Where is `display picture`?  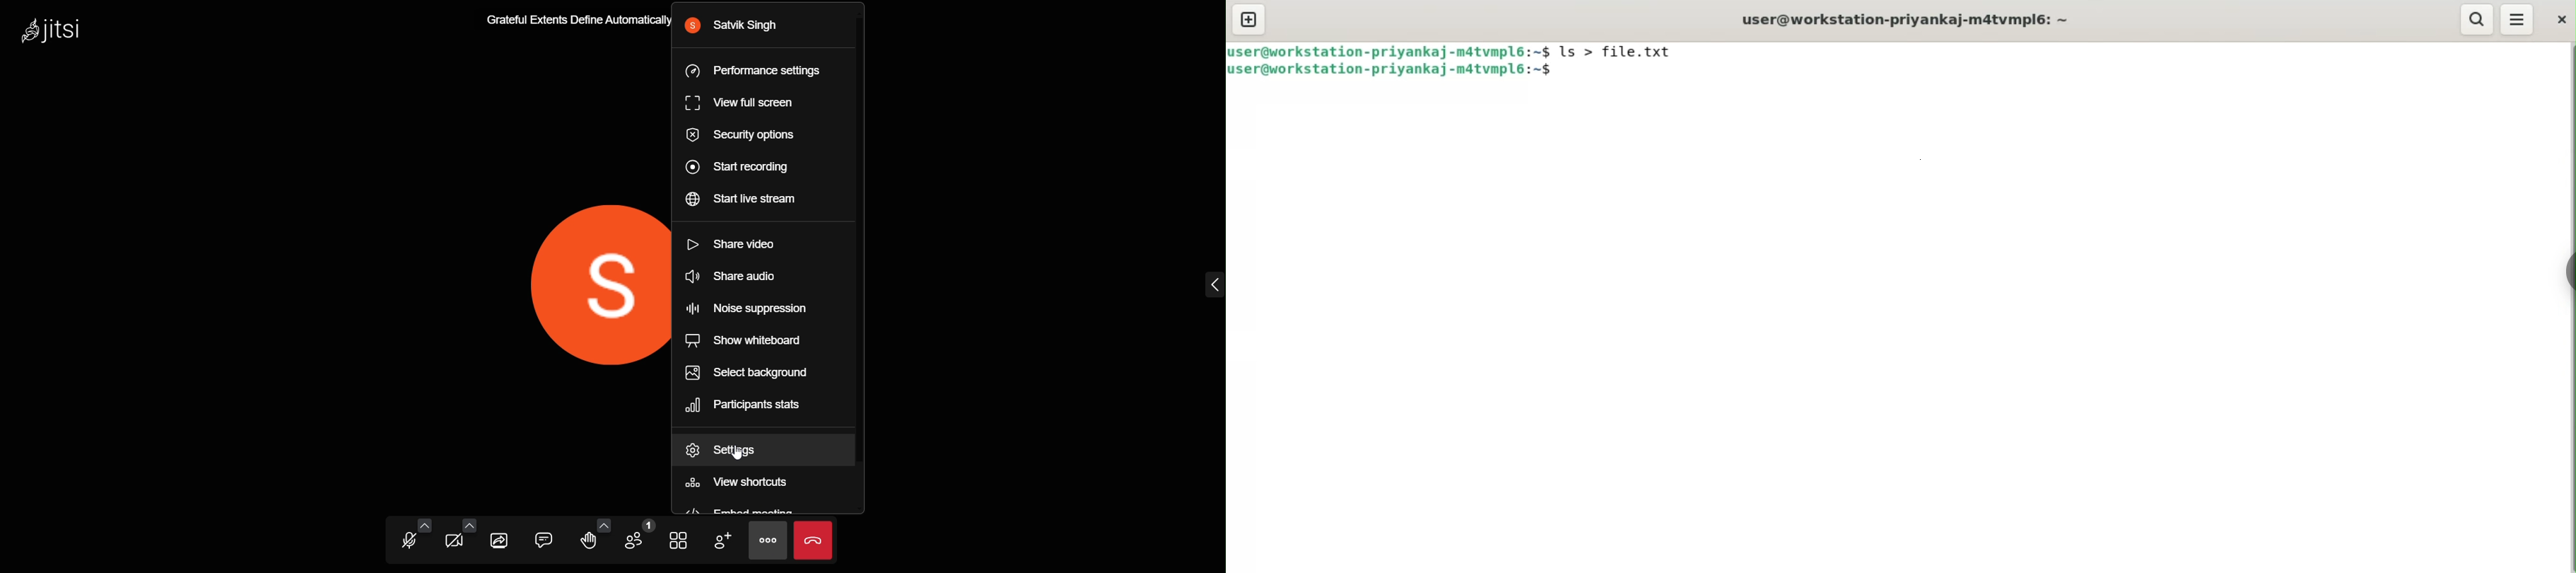
display picture is located at coordinates (583, 288).